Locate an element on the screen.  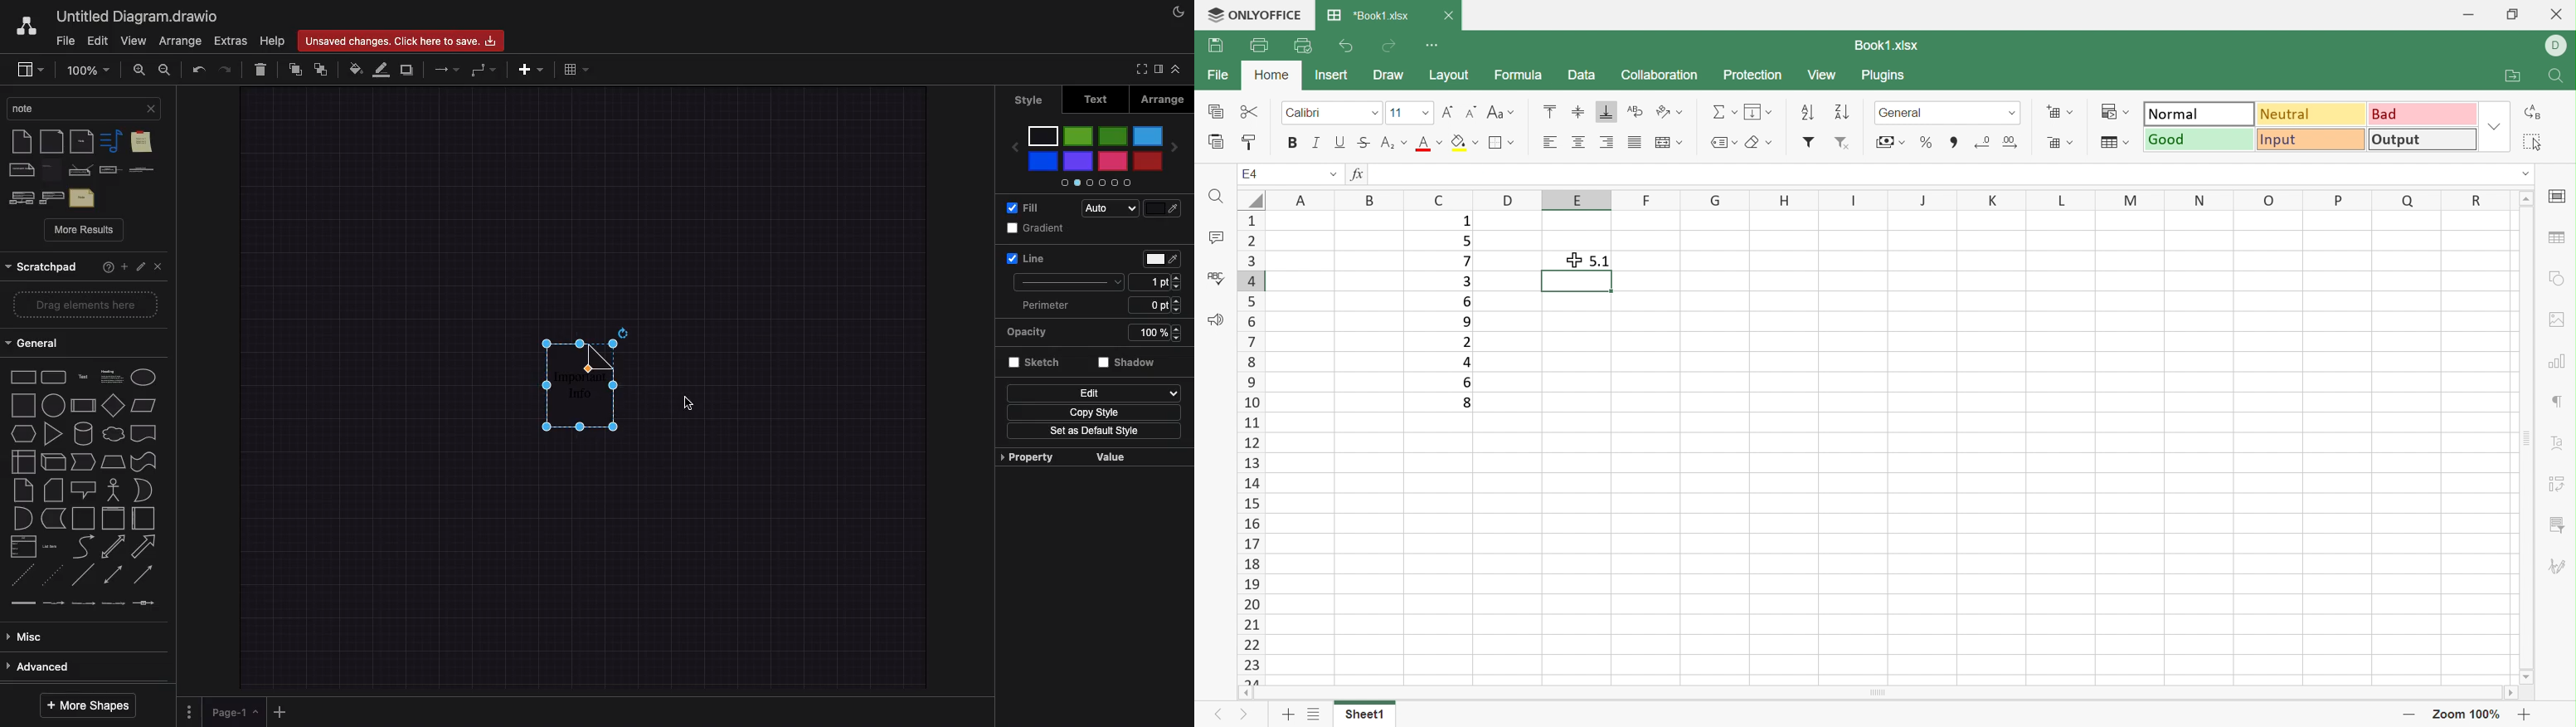
Scroll Up is located at coordinates (2526, 198).